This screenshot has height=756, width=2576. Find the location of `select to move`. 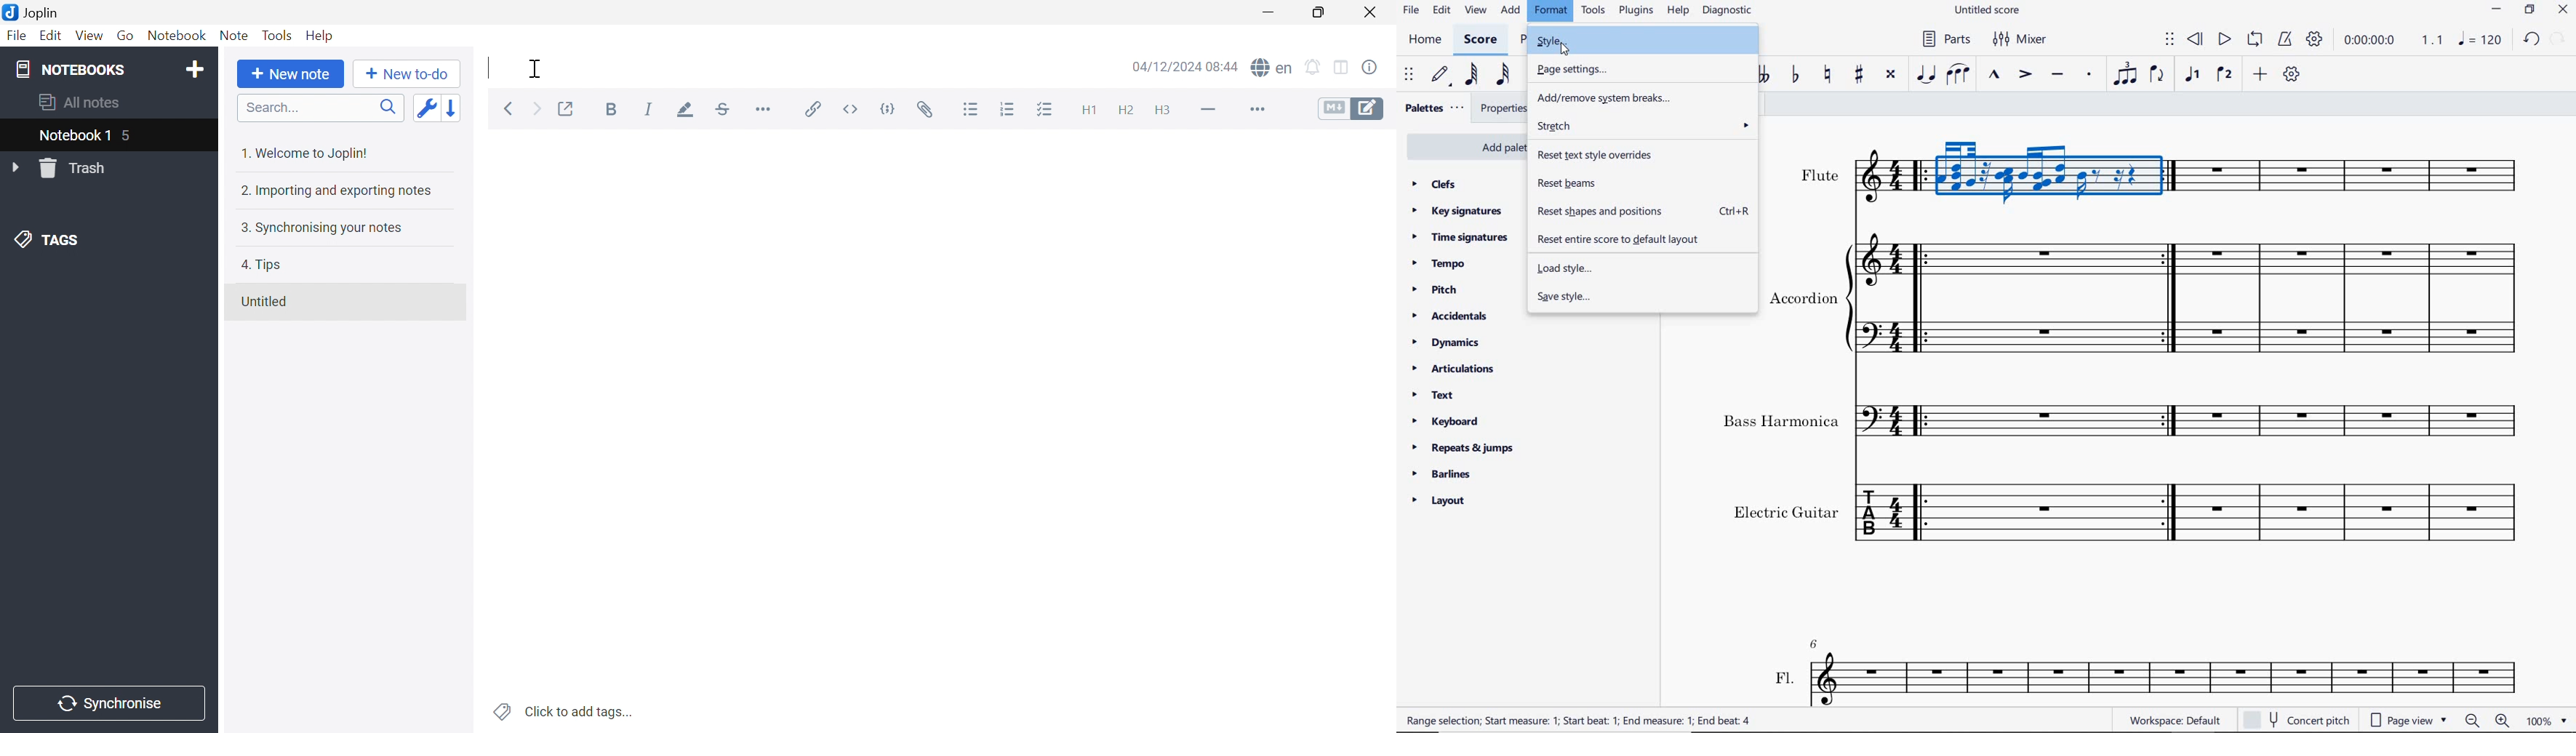

select to move is located at coordinates (1408, 75).